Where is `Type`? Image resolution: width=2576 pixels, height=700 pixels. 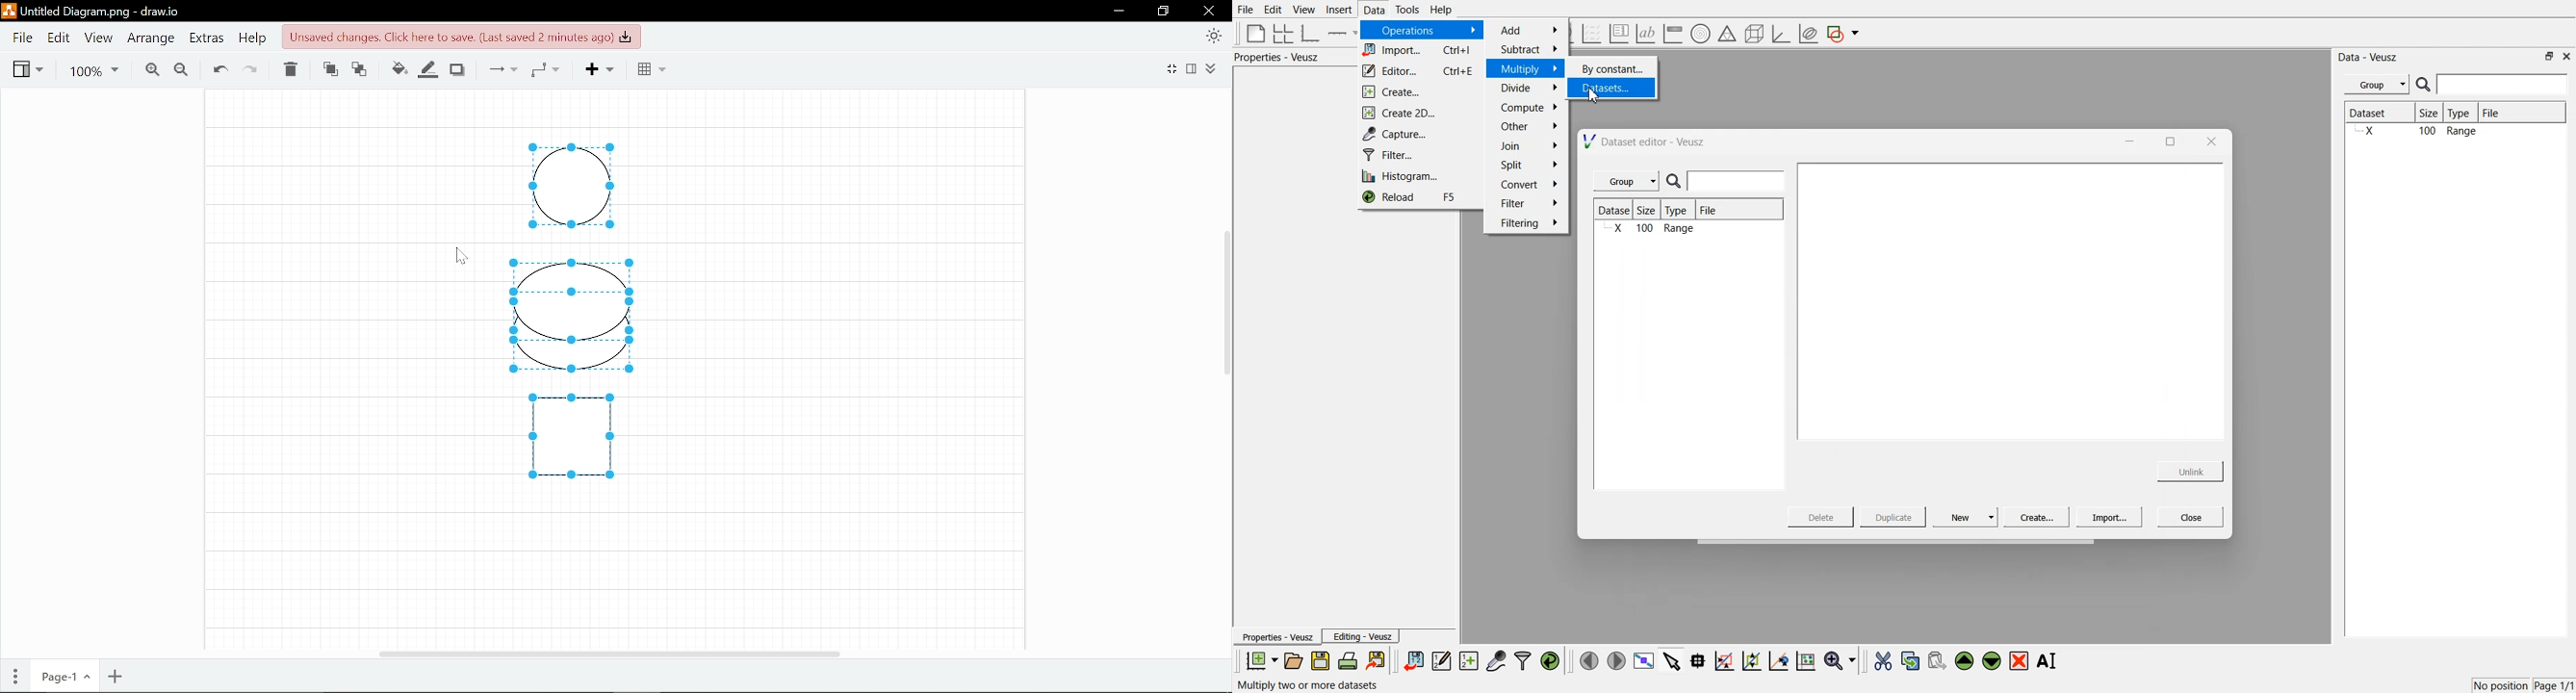 Type is located at coordinates (1680, 210).